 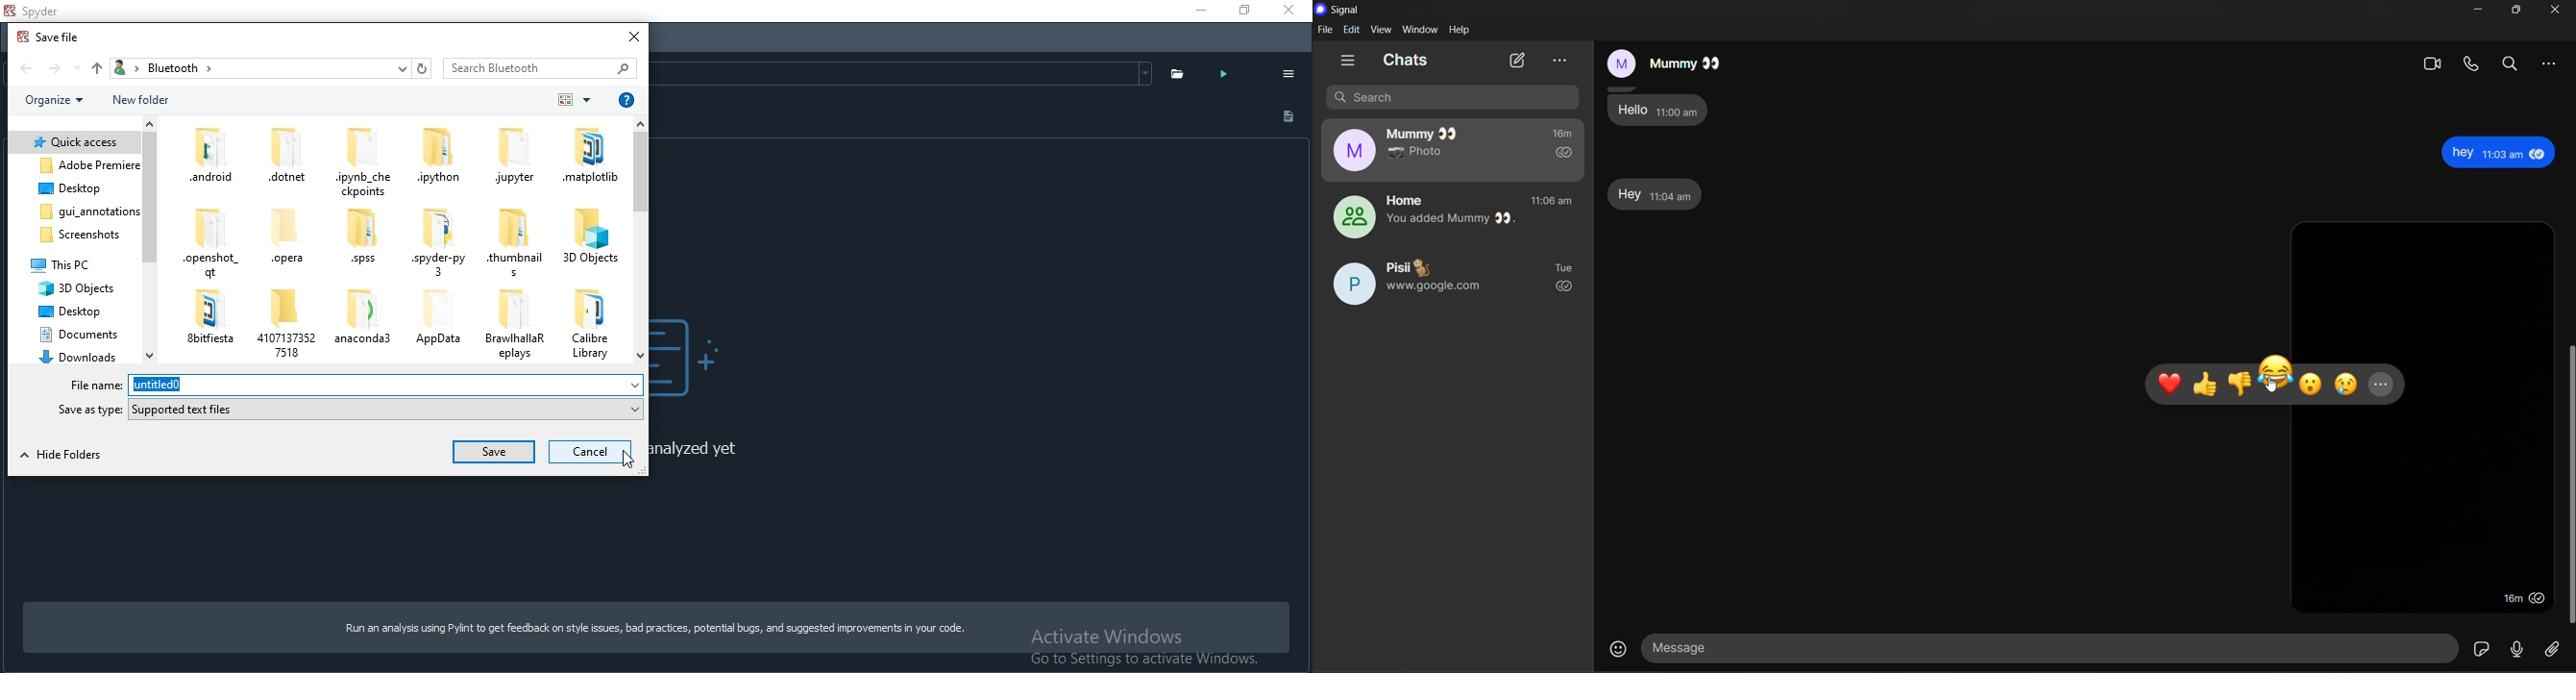 I want to click on minimize, so click(x=2479, y=11).